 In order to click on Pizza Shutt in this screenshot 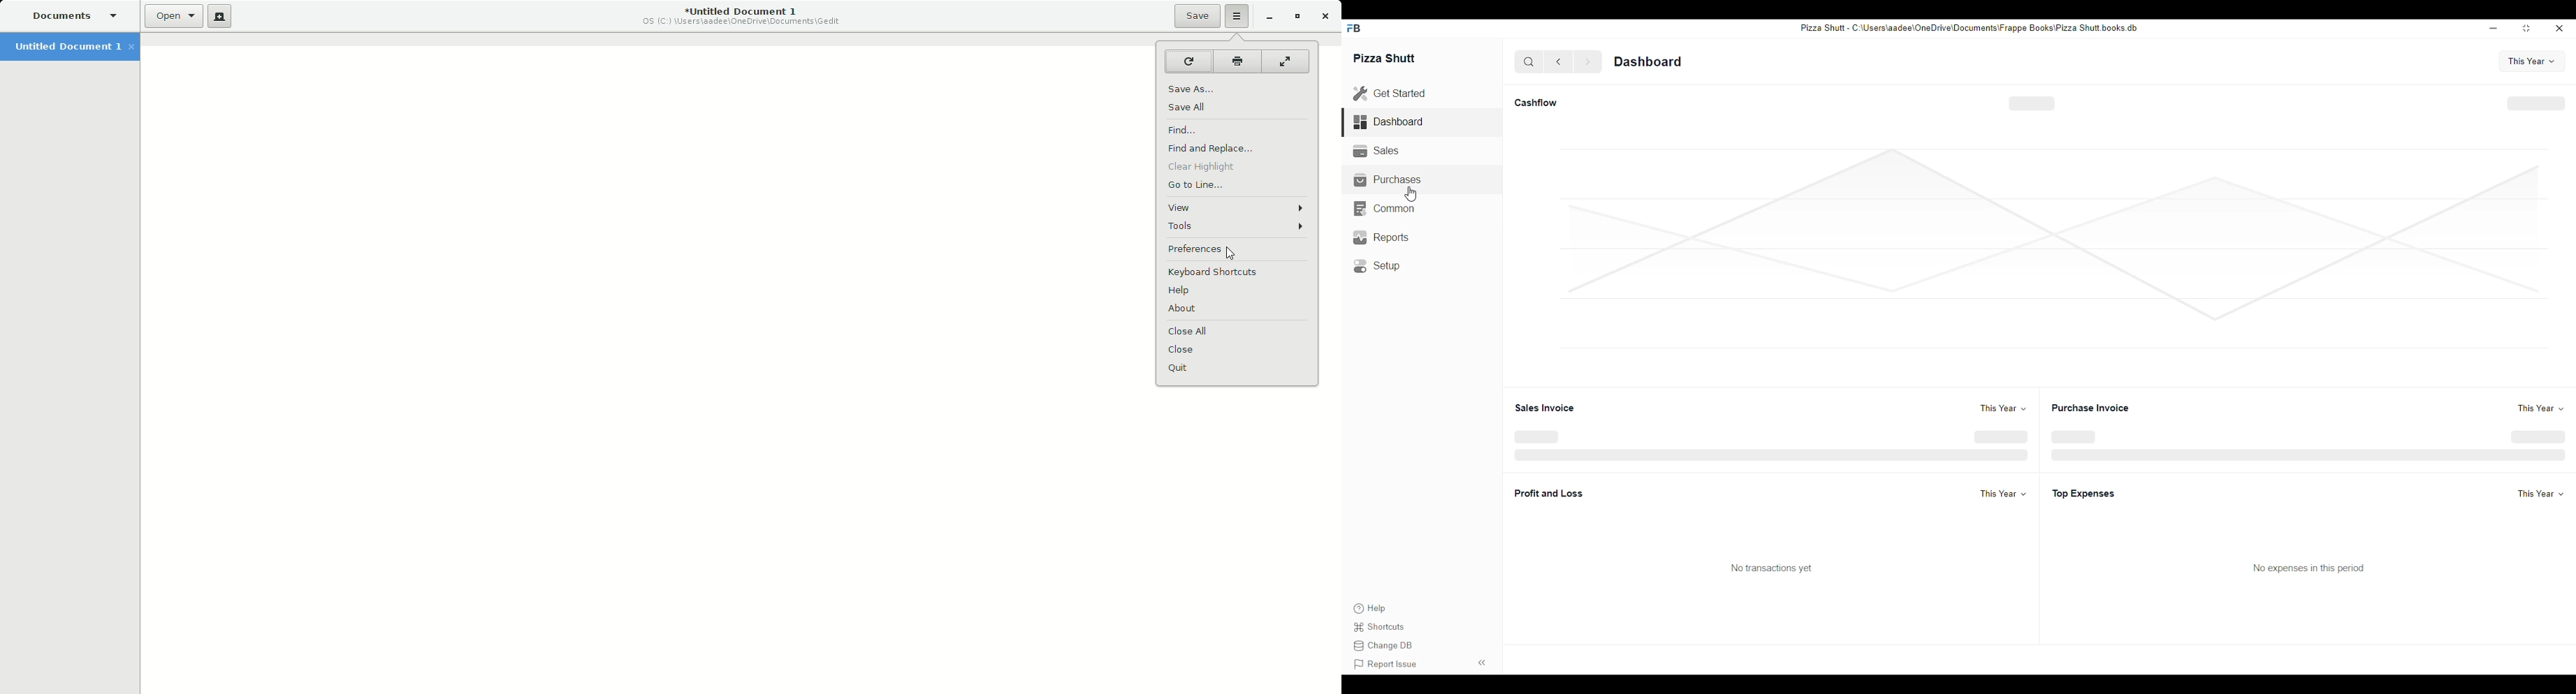, I will do `click(1385, 57)`.